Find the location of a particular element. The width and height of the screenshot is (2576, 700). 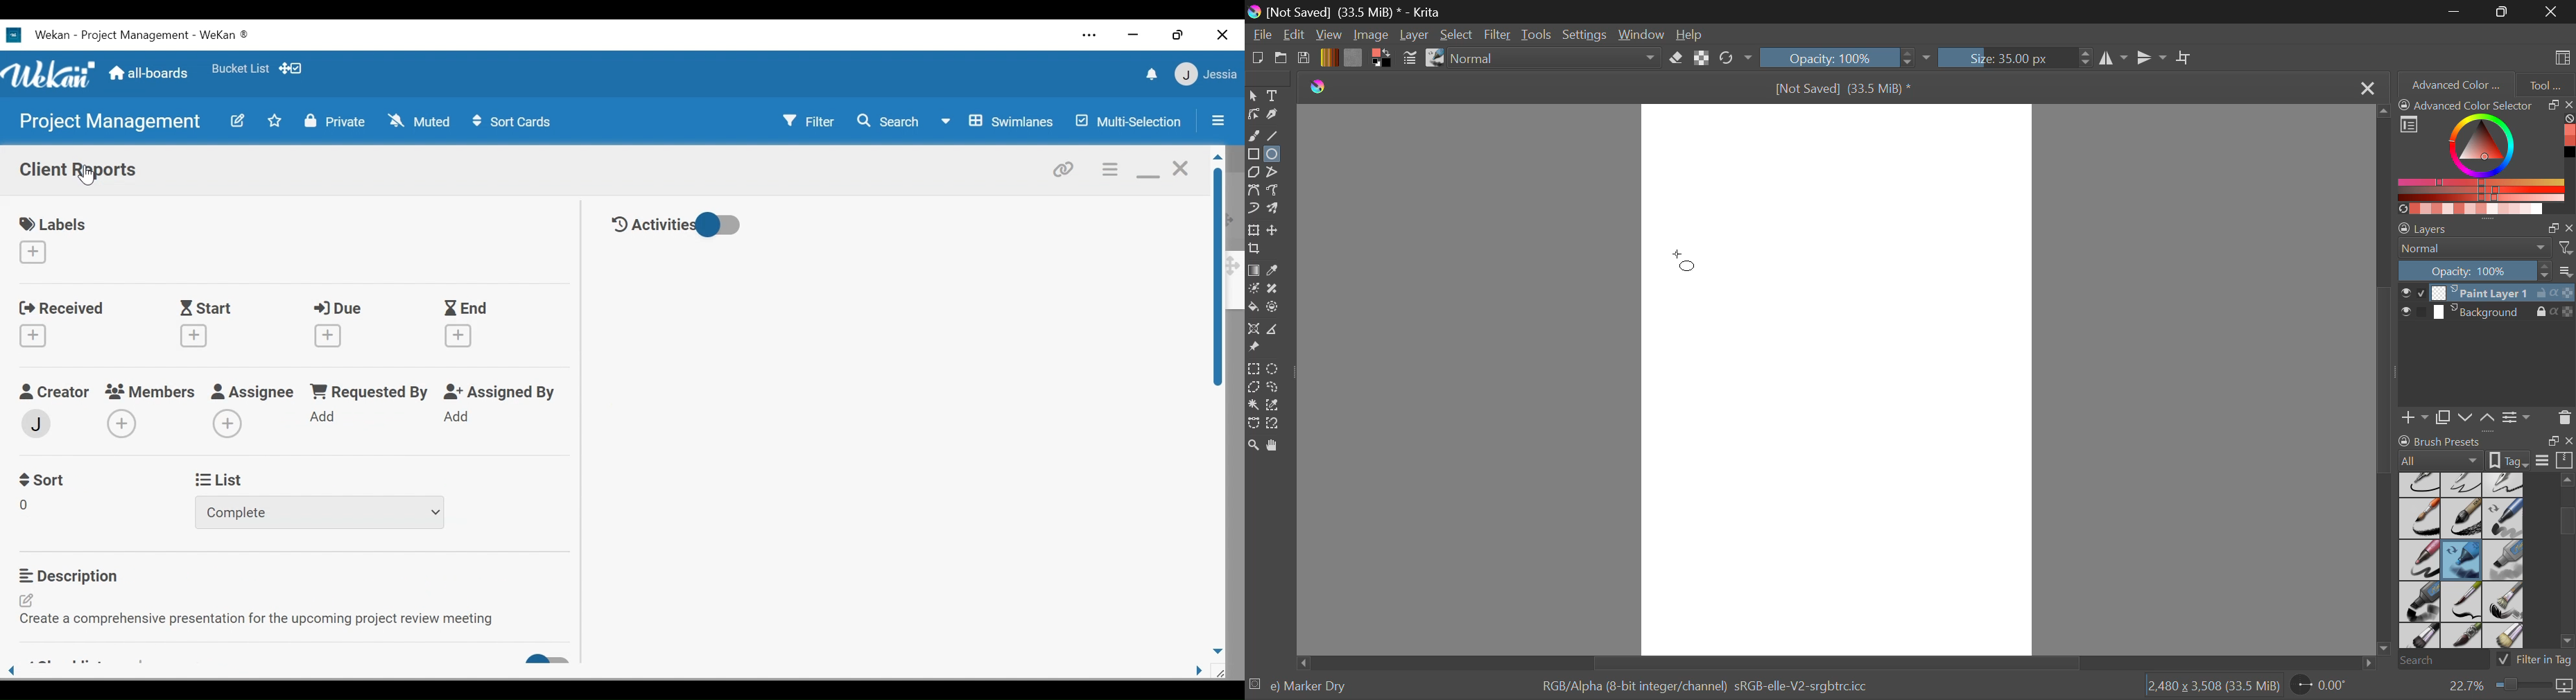

Measure Images is located at coordinates (1274, 331).